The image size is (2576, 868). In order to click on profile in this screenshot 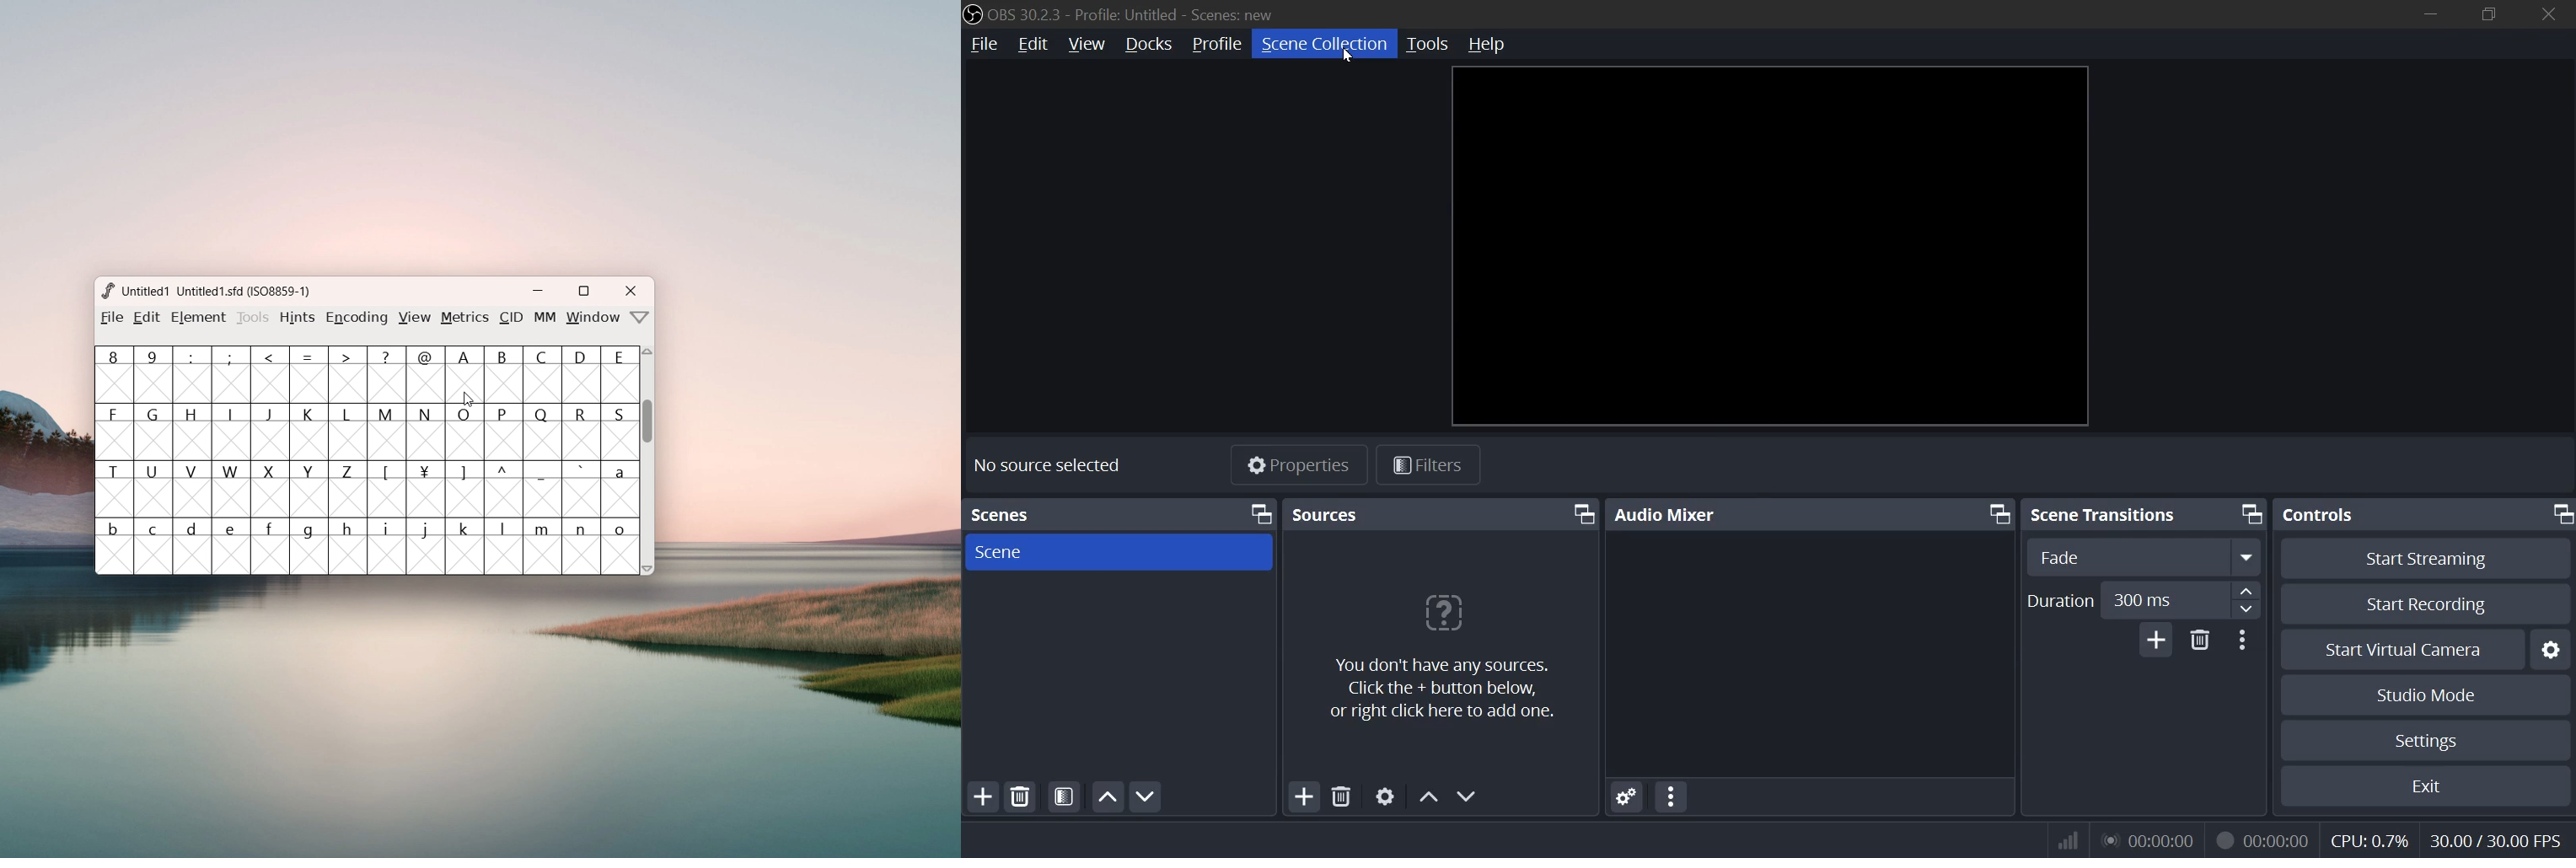, I will do `click(1215, 45)`.